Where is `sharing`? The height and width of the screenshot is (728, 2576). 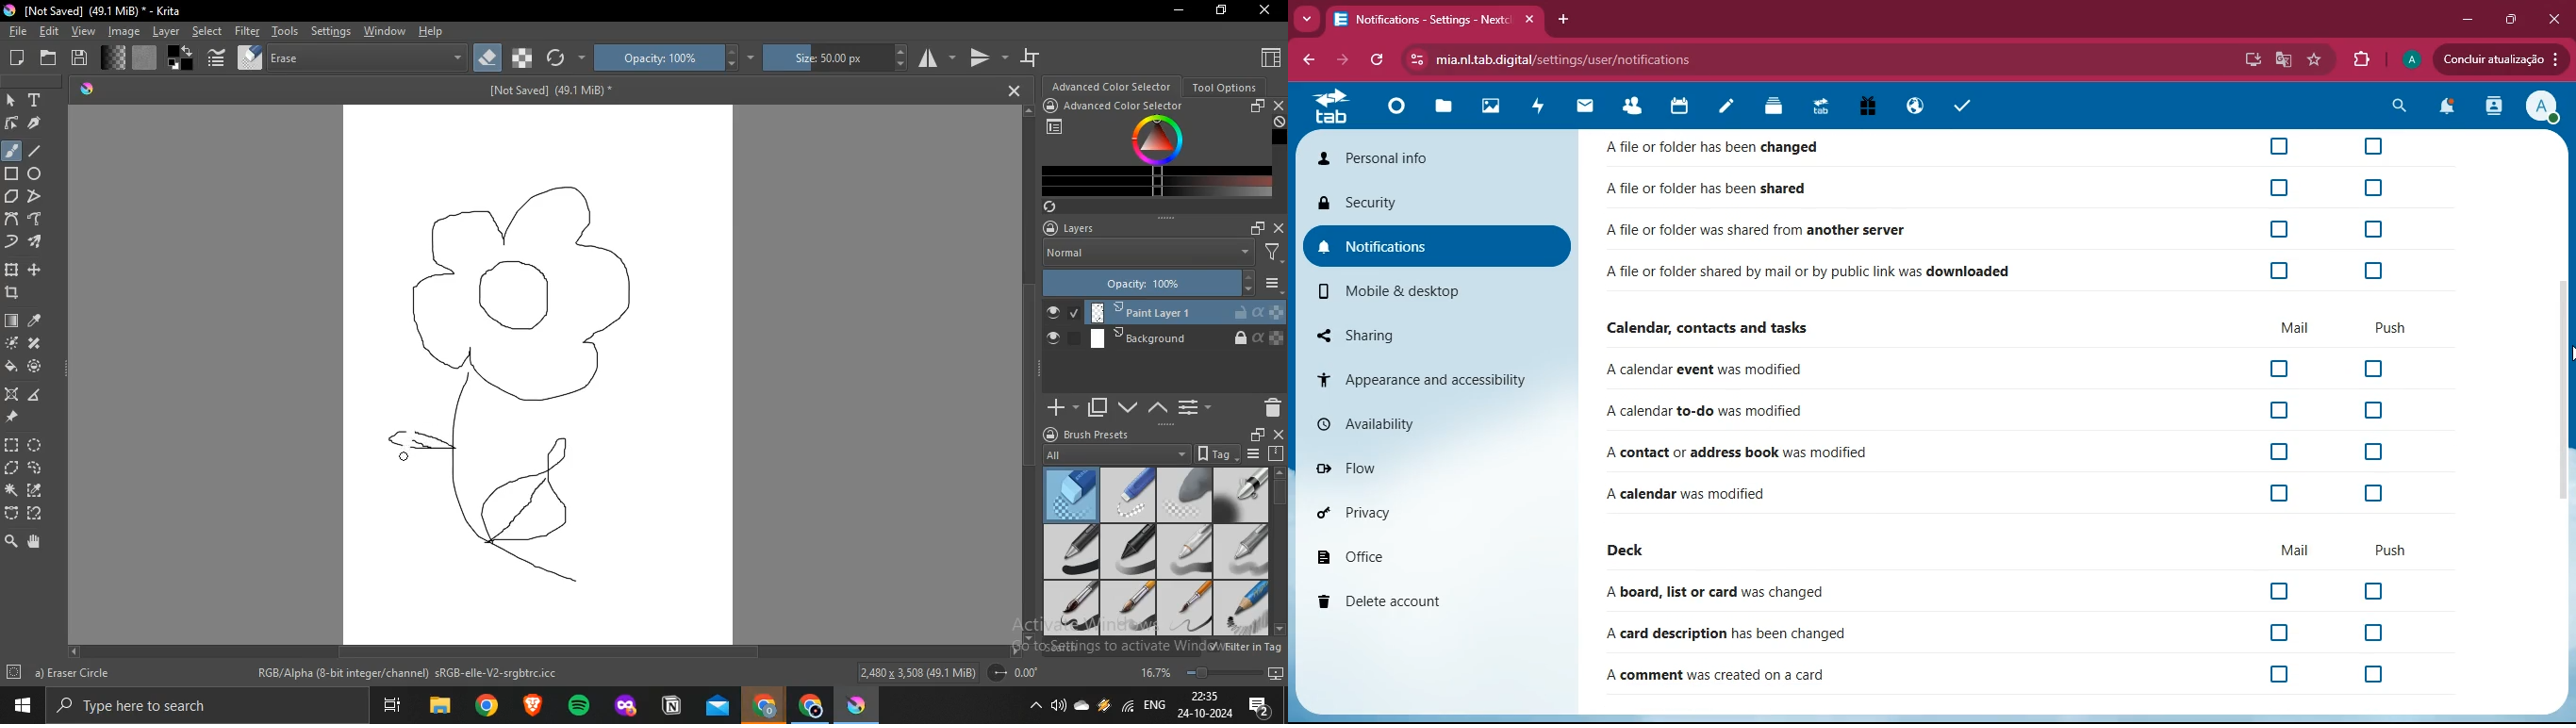
sharing is located at coordinates (1429, 336).